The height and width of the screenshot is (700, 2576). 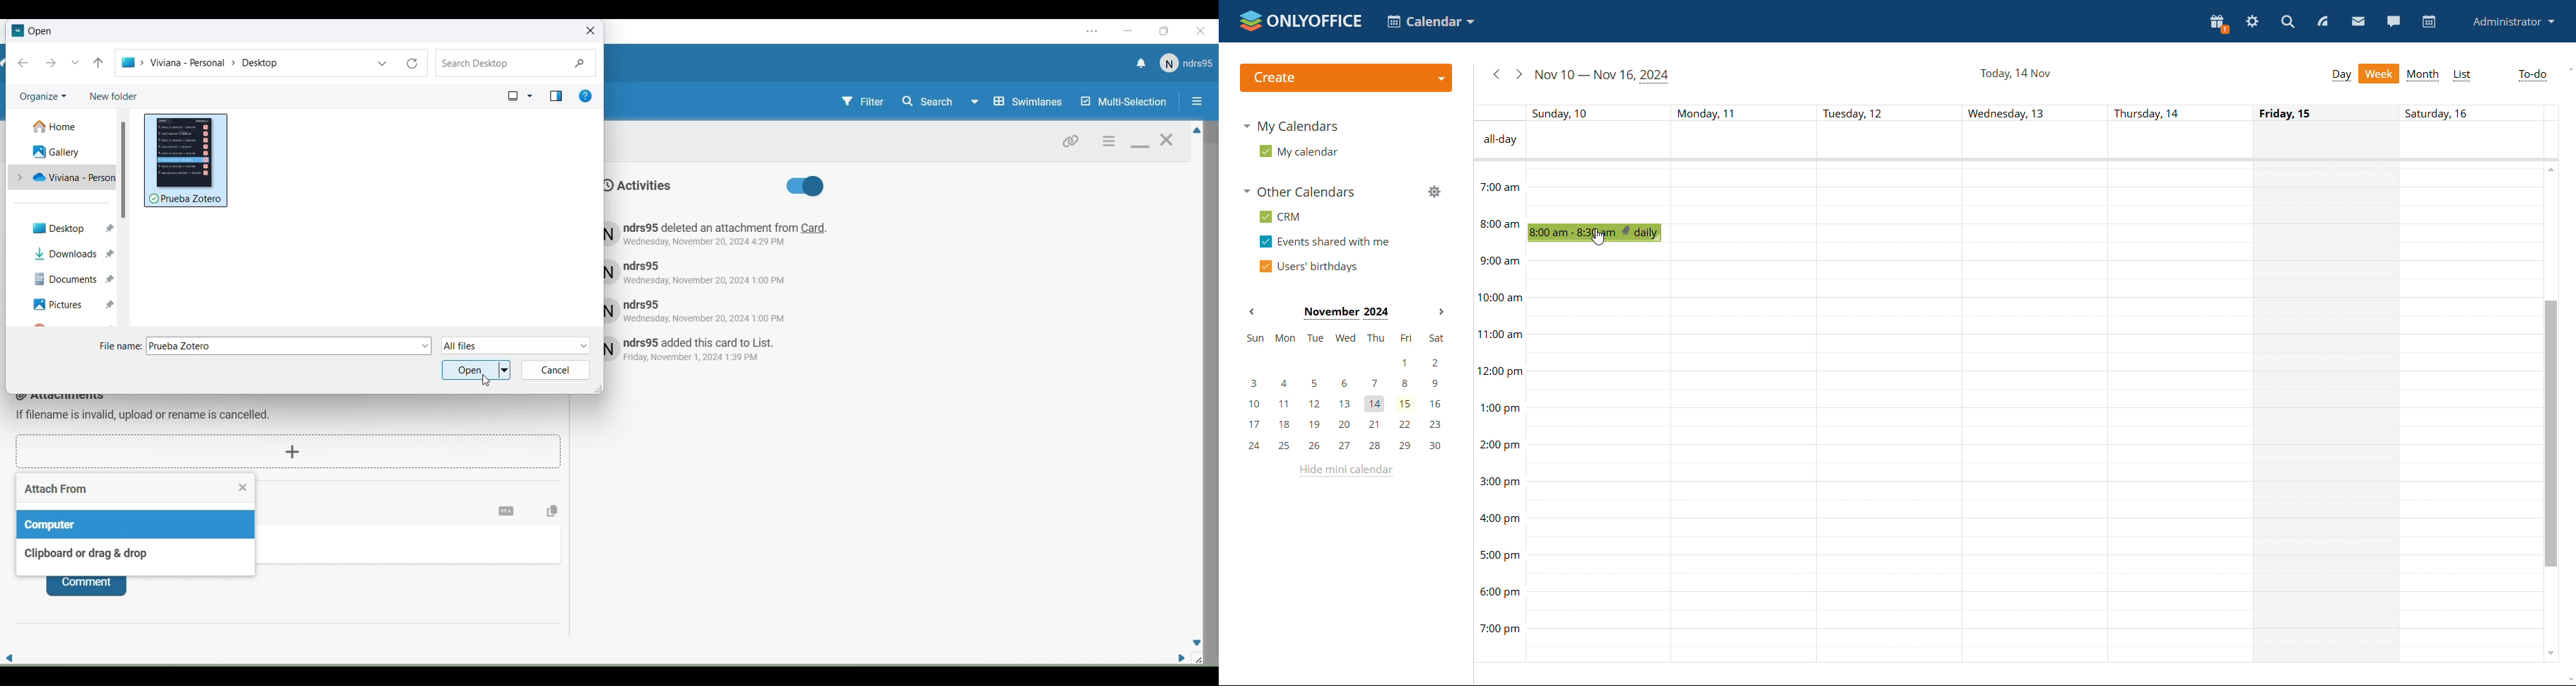 I want to click on Text, so click(x=719, y=234).